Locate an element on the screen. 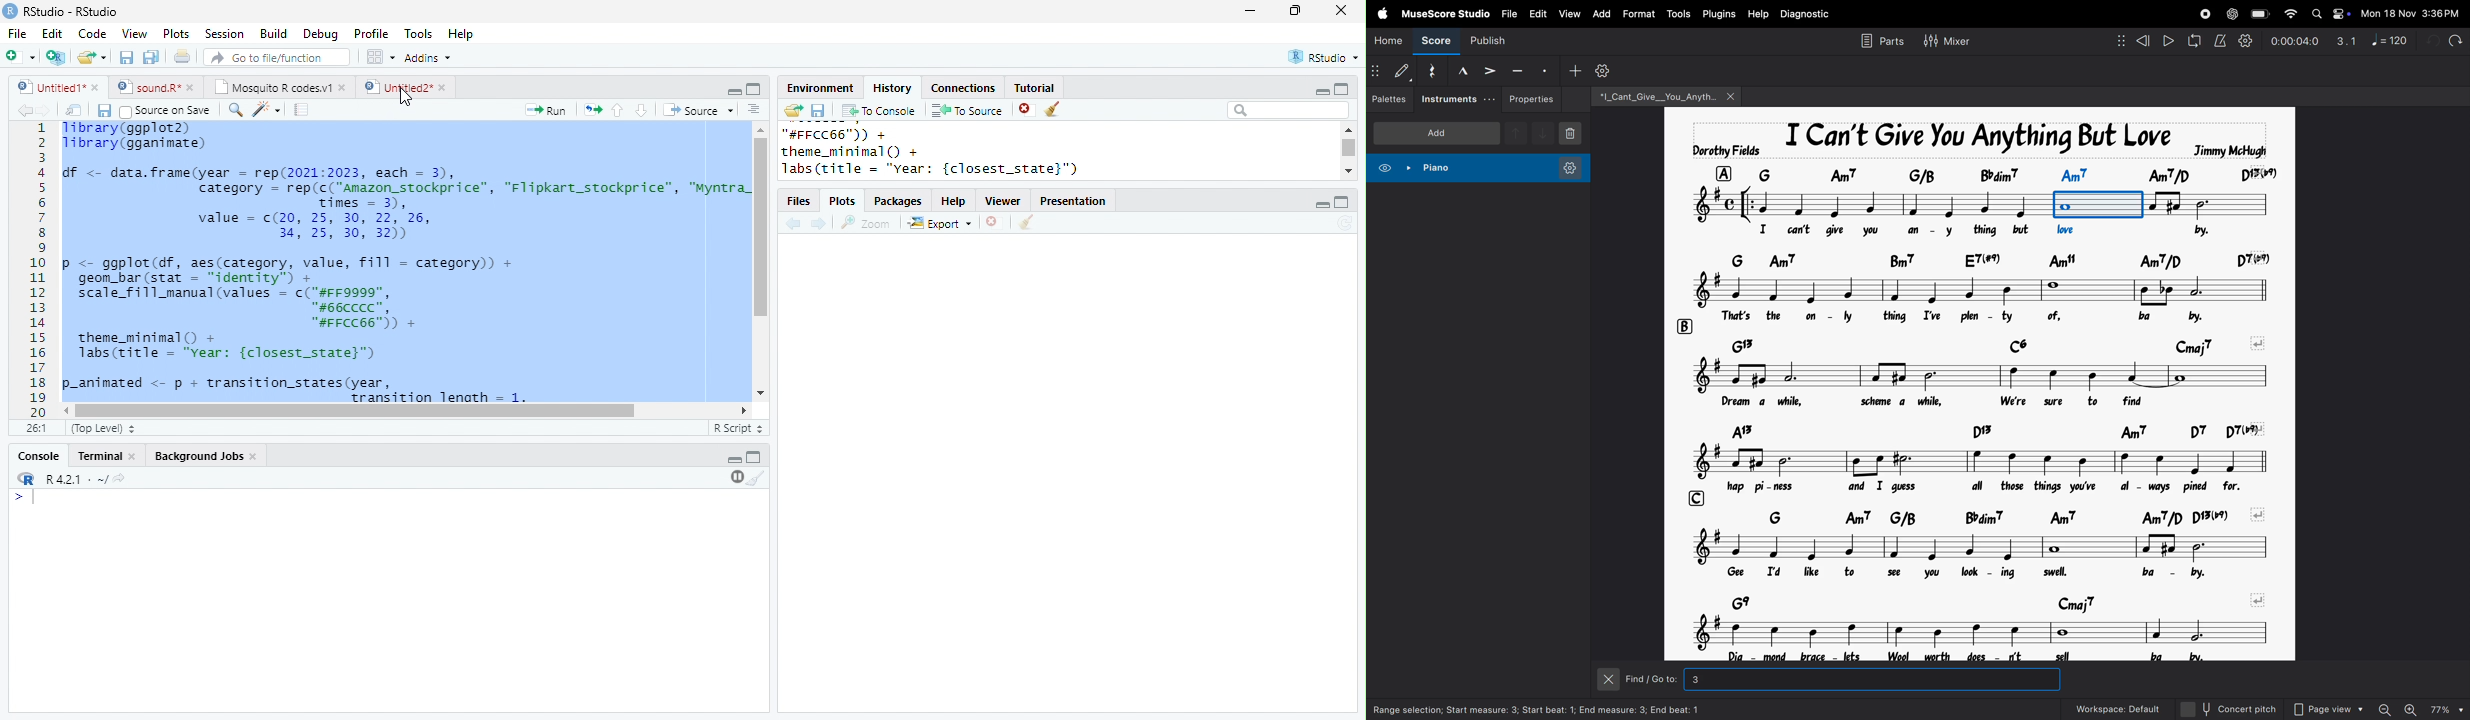 The height and width of the screenshot is (728, 2492). close is located at coordinates (256, 458).